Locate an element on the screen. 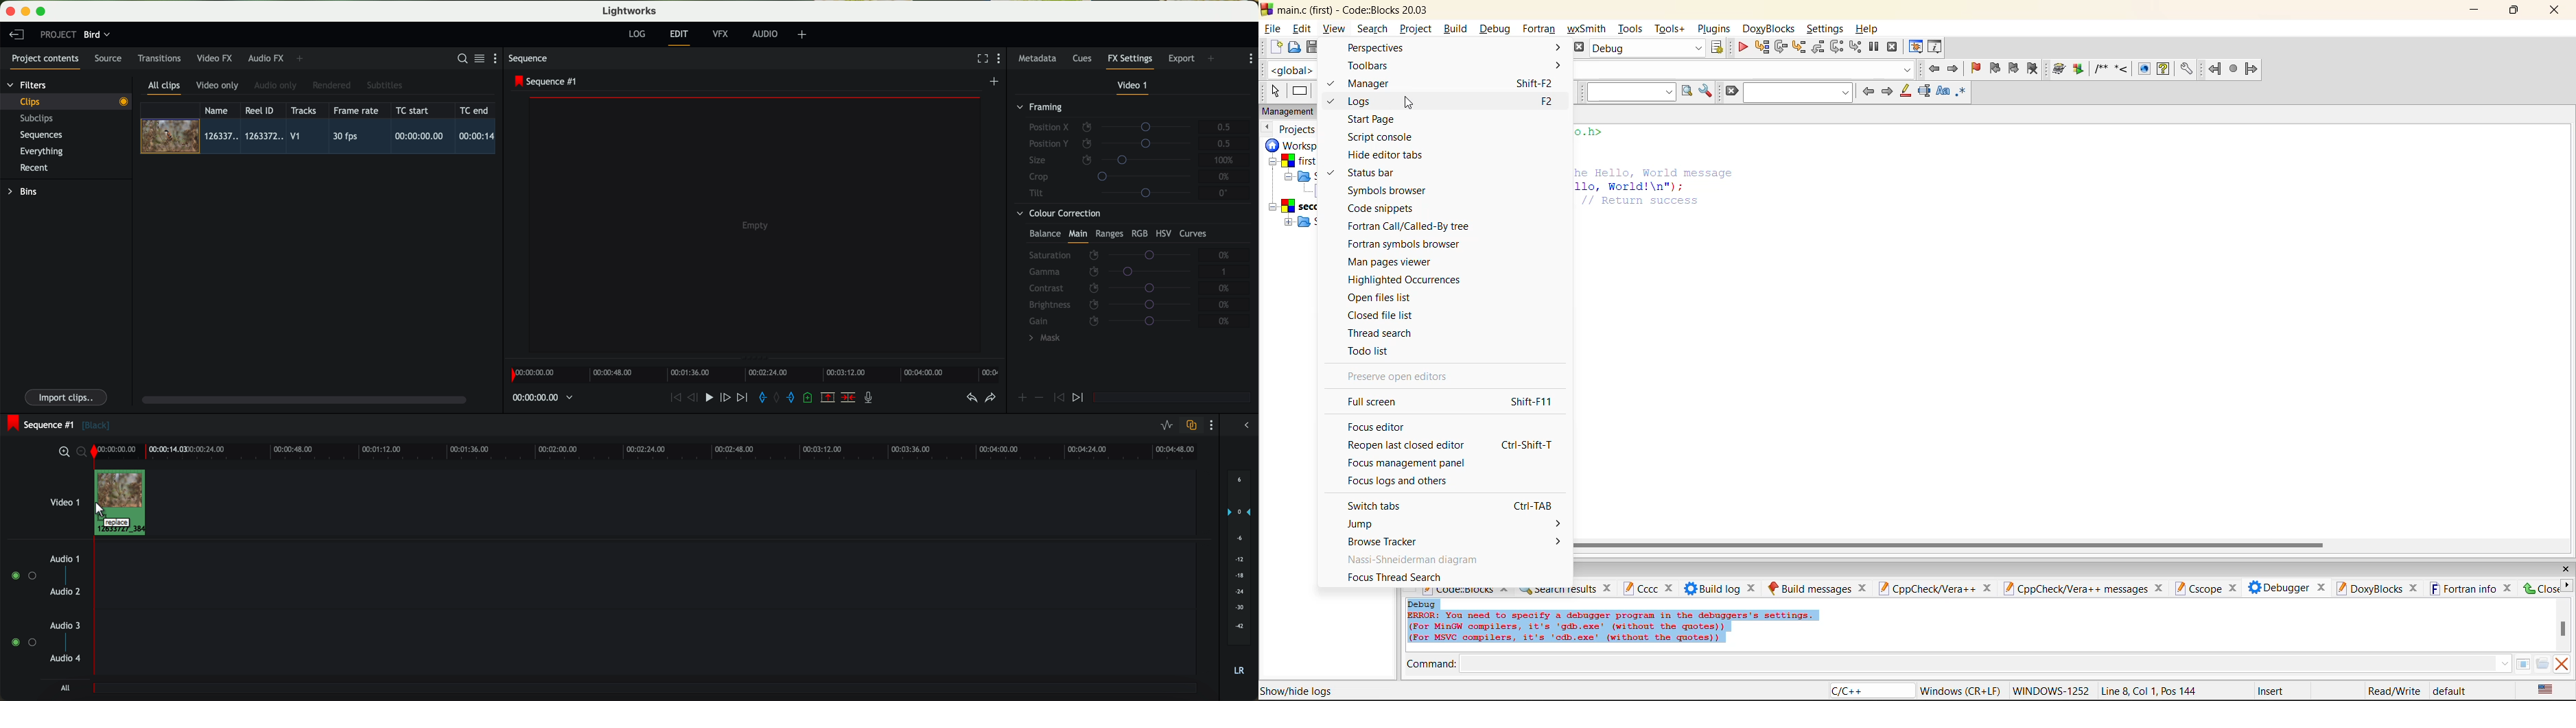 The image size is (2576, 728). debugging windows is located at coordinates (1916, 48).